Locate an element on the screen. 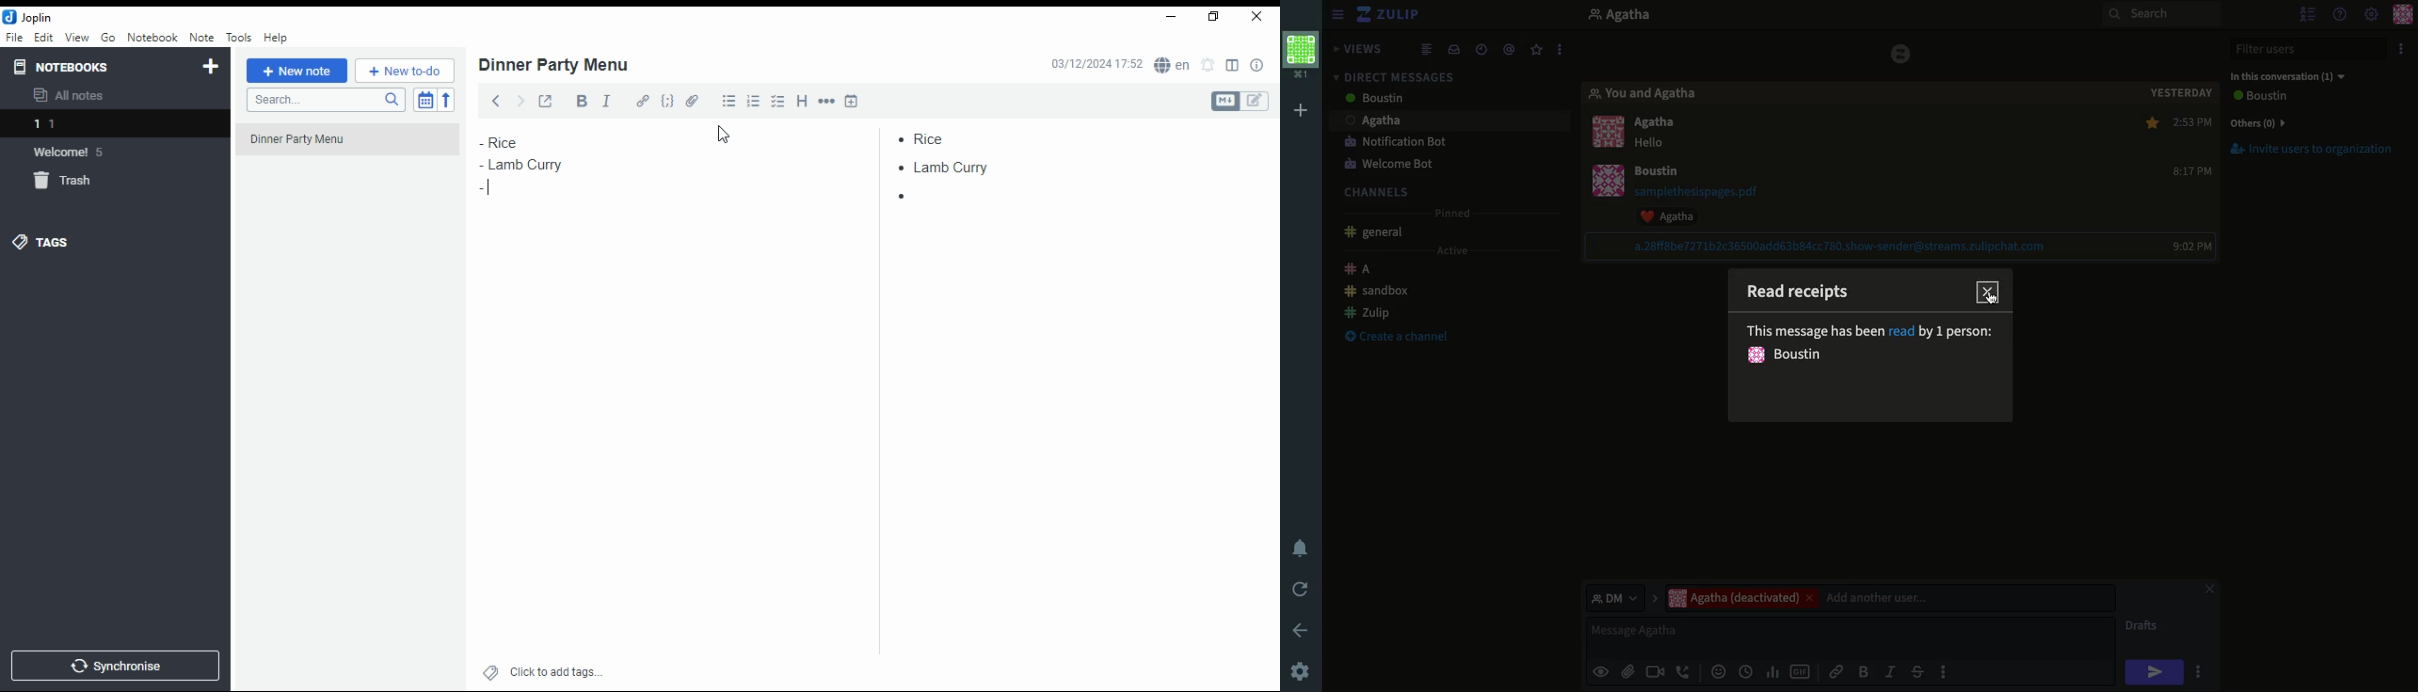 This screenshot has height=700, width=2436. chekbox list is located at coordinates (779, 101).